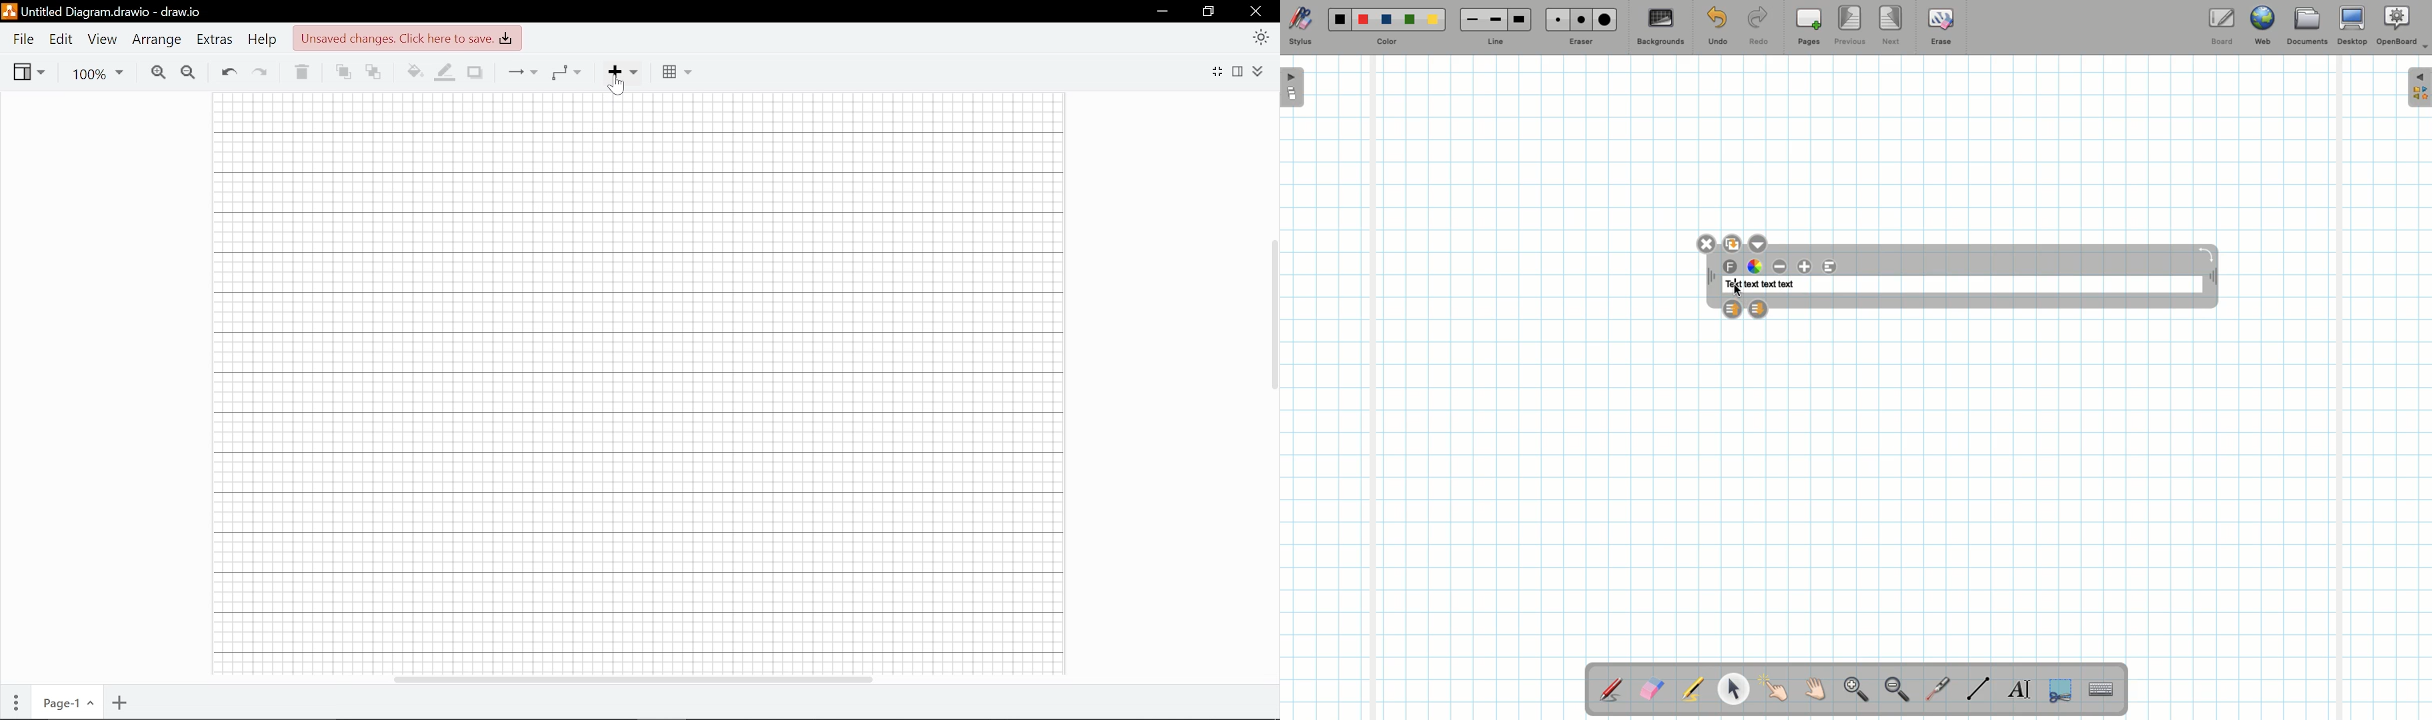  I want to click on Rotate, so click(2206, 254).